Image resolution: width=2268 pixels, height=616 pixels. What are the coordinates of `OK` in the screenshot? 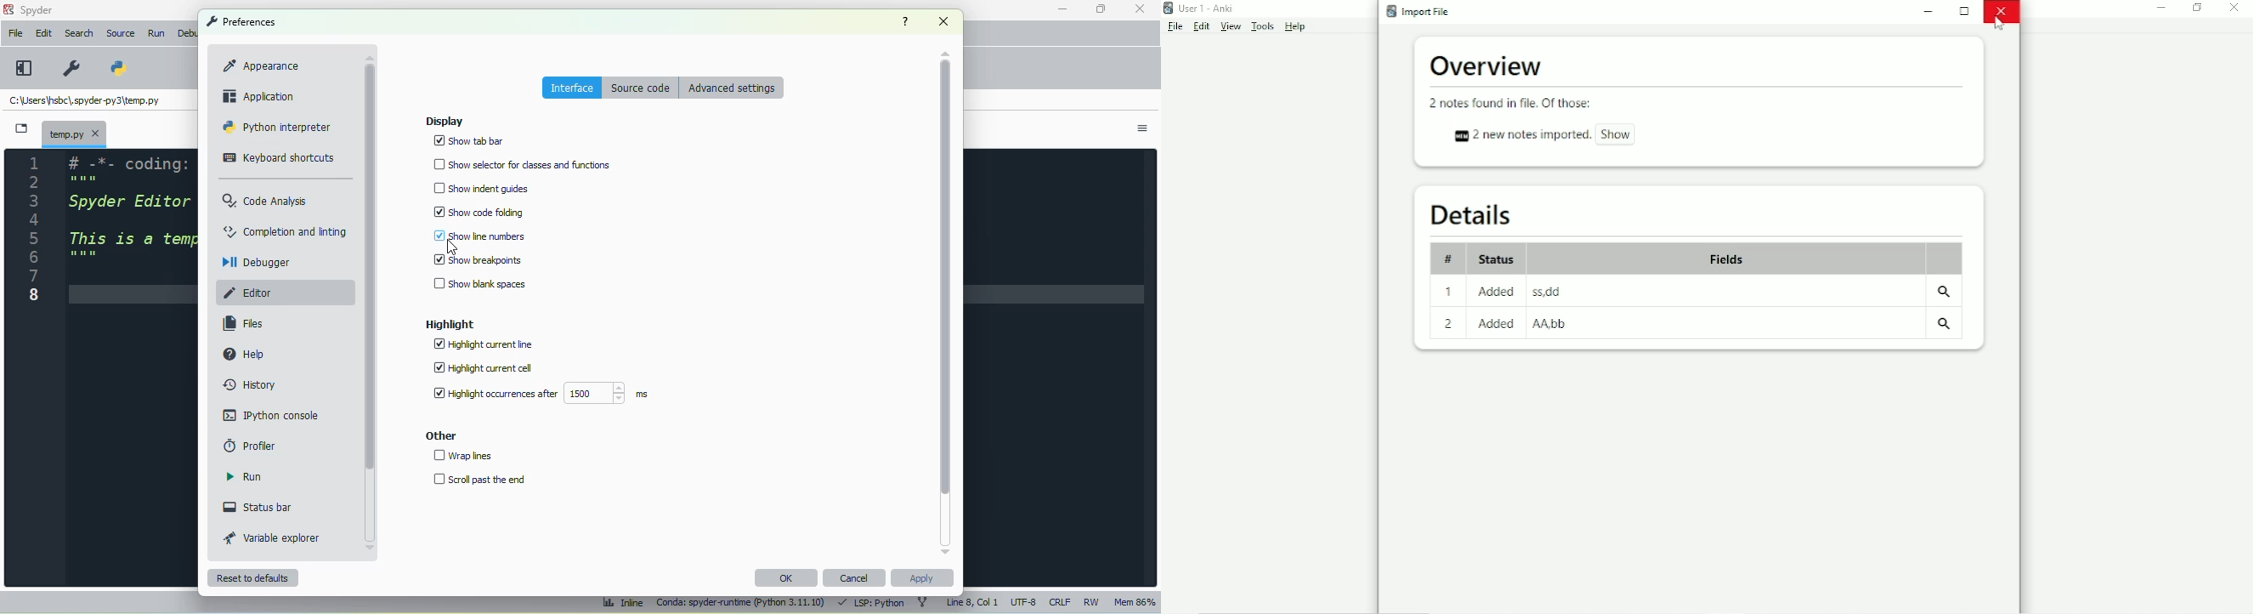 It's located at (787, 578).